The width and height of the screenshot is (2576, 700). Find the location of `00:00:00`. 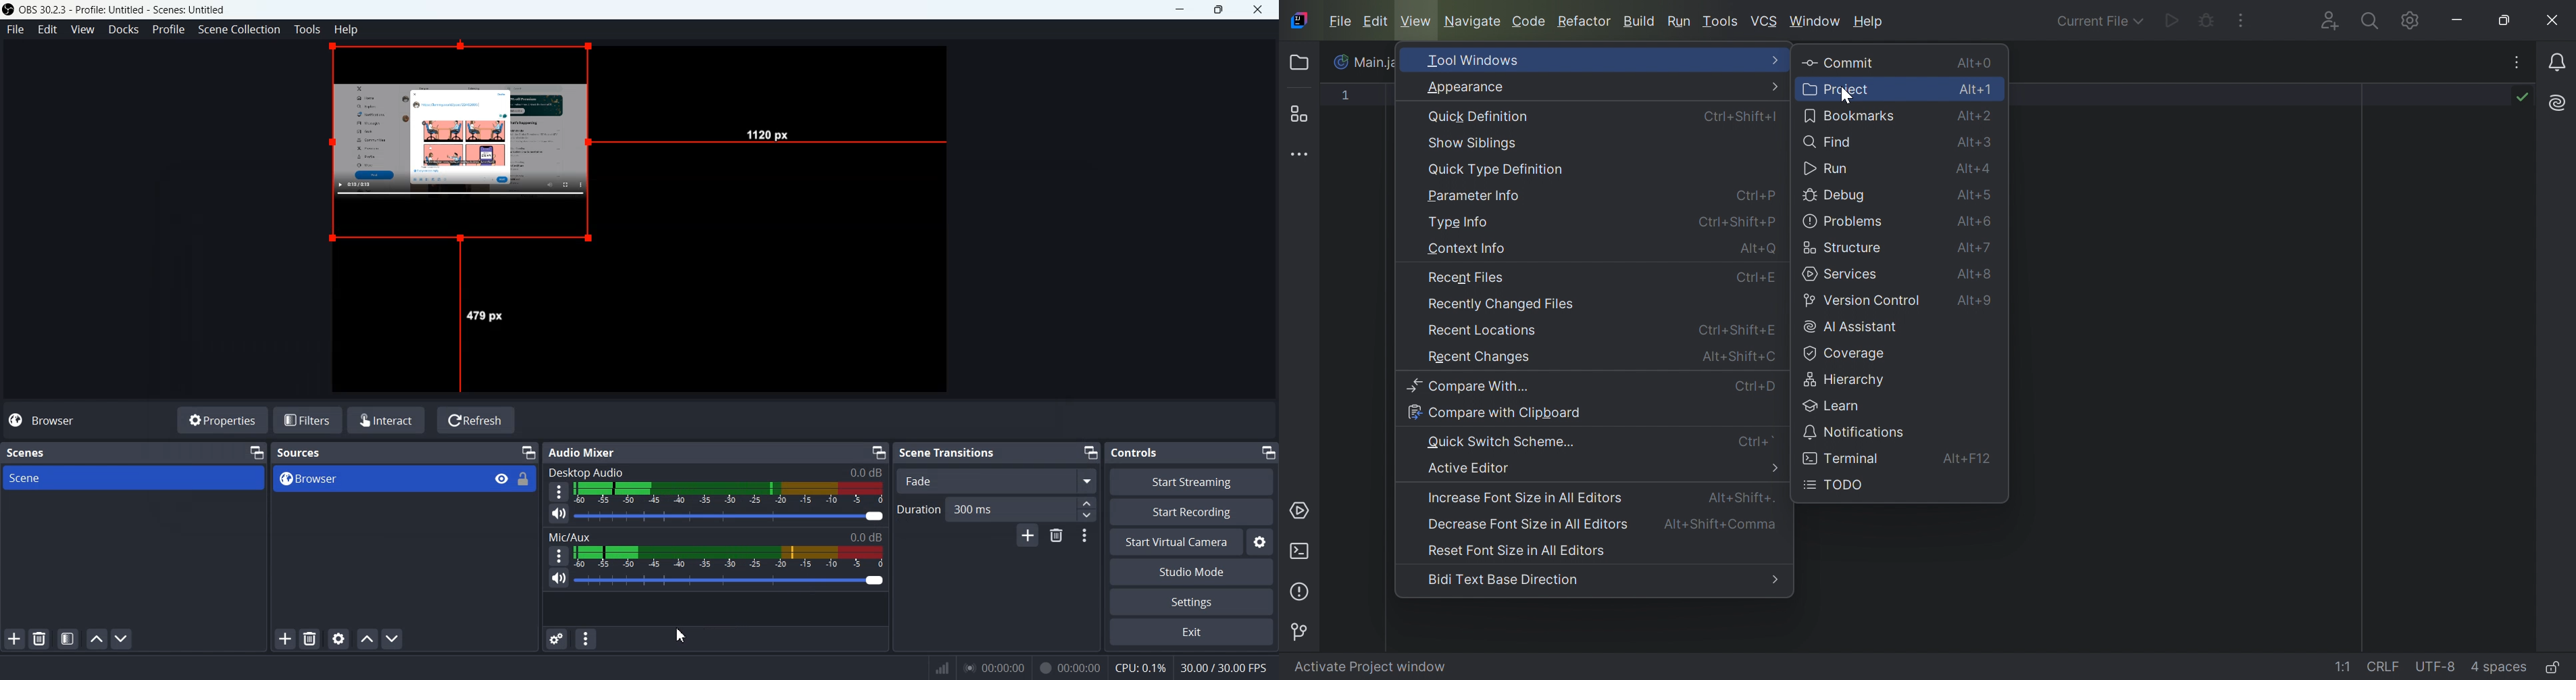

00:00:00 is located at coordinates (1071, 666).